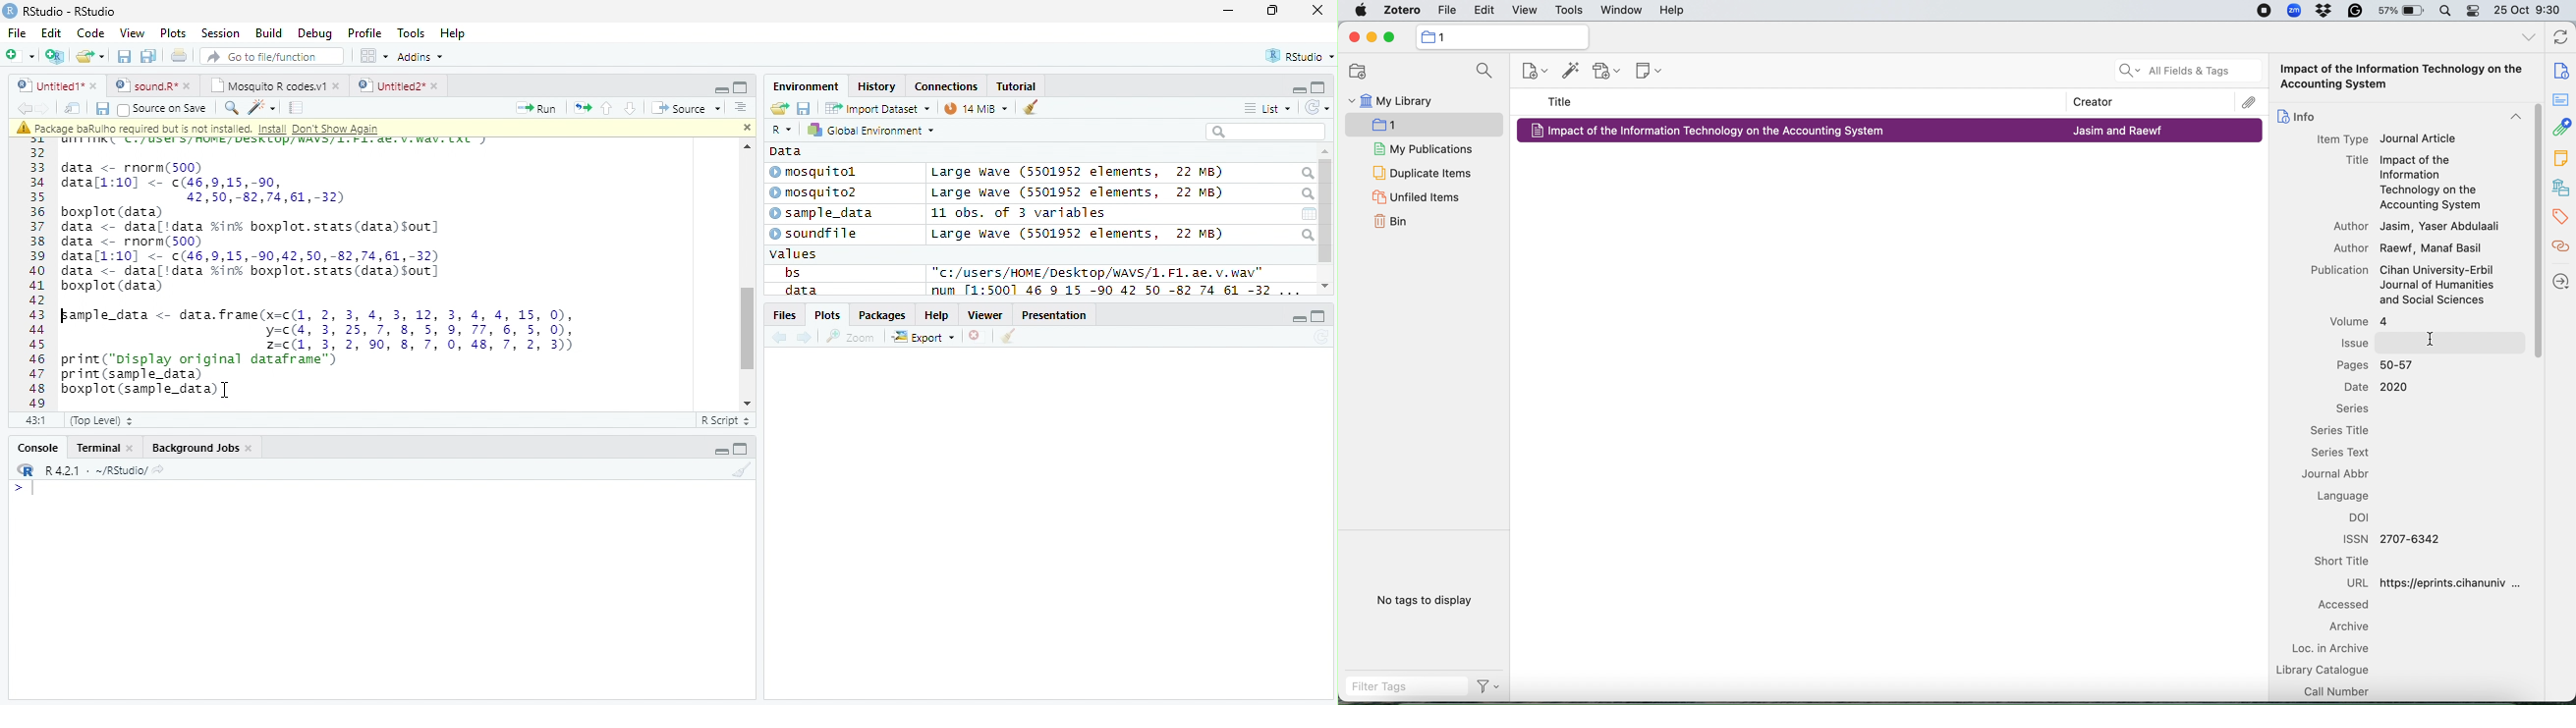 The width and height of the screenshot is (2576, 728). What do you see at coordinates (745, 146) in the screenshot?
I see `scroll up` at bounding box center [745, 146].